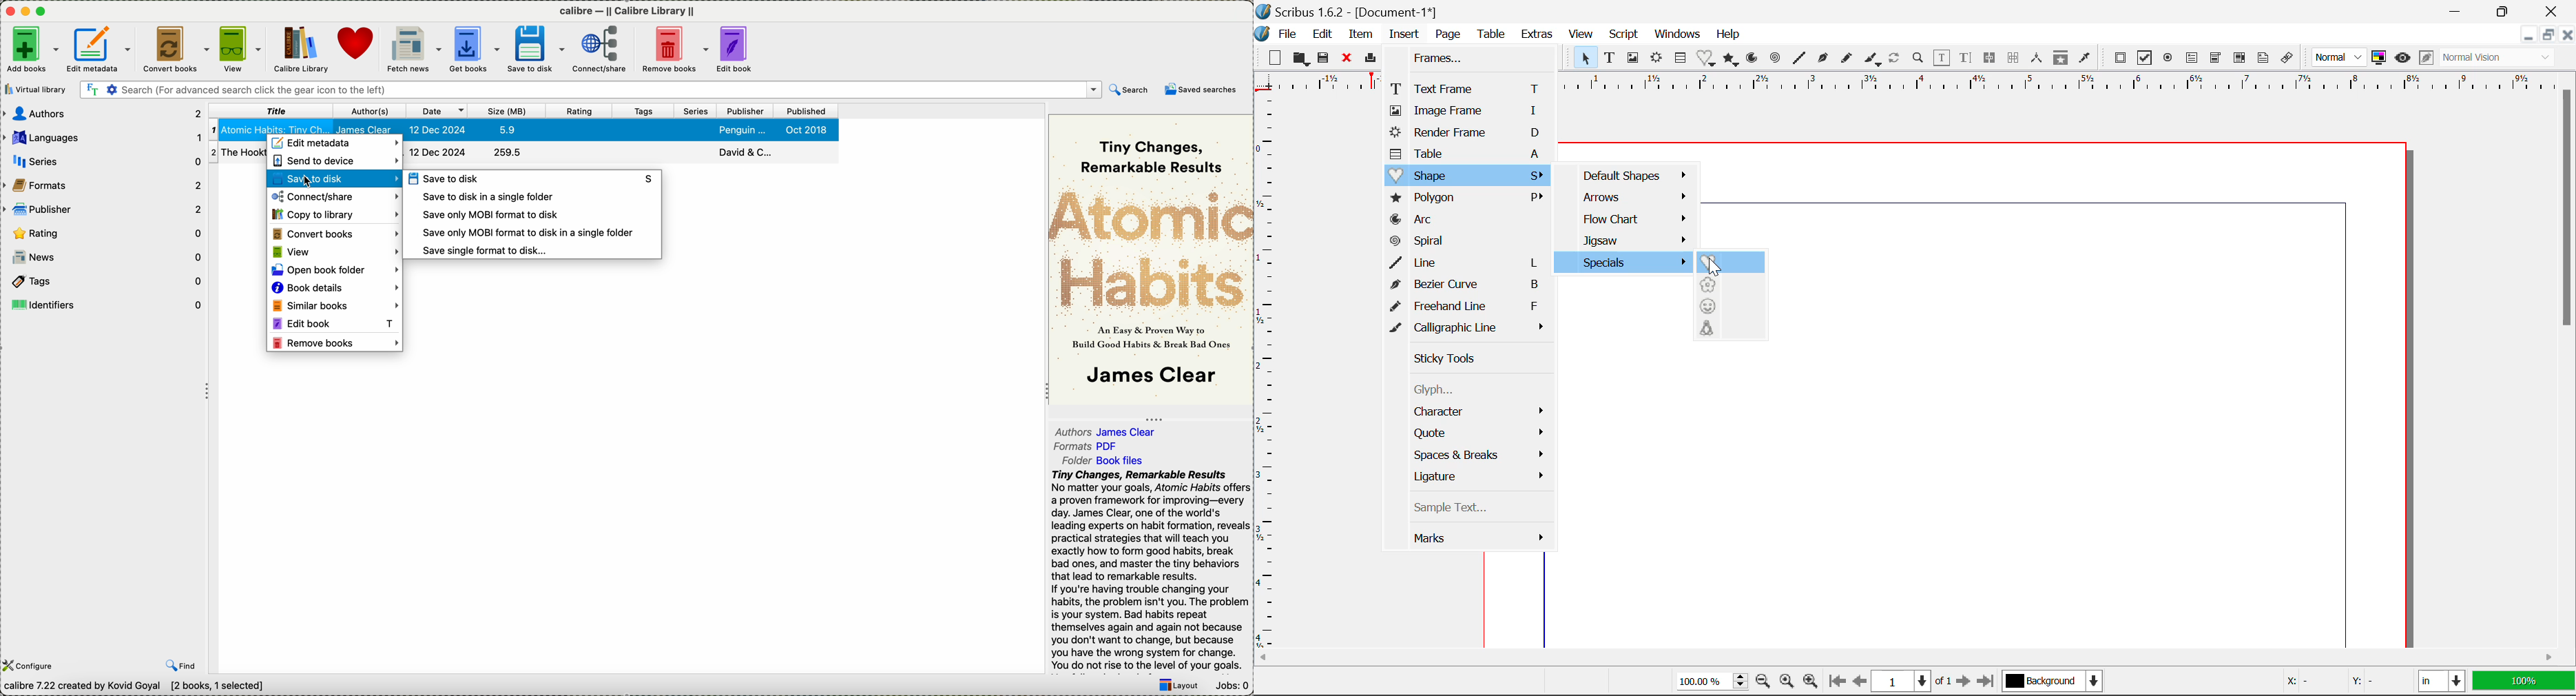 The image size is (2576, 700). Describe the element at coordinates (2568, 356) in the screenshot. I see `Scroll Bar` at that location.